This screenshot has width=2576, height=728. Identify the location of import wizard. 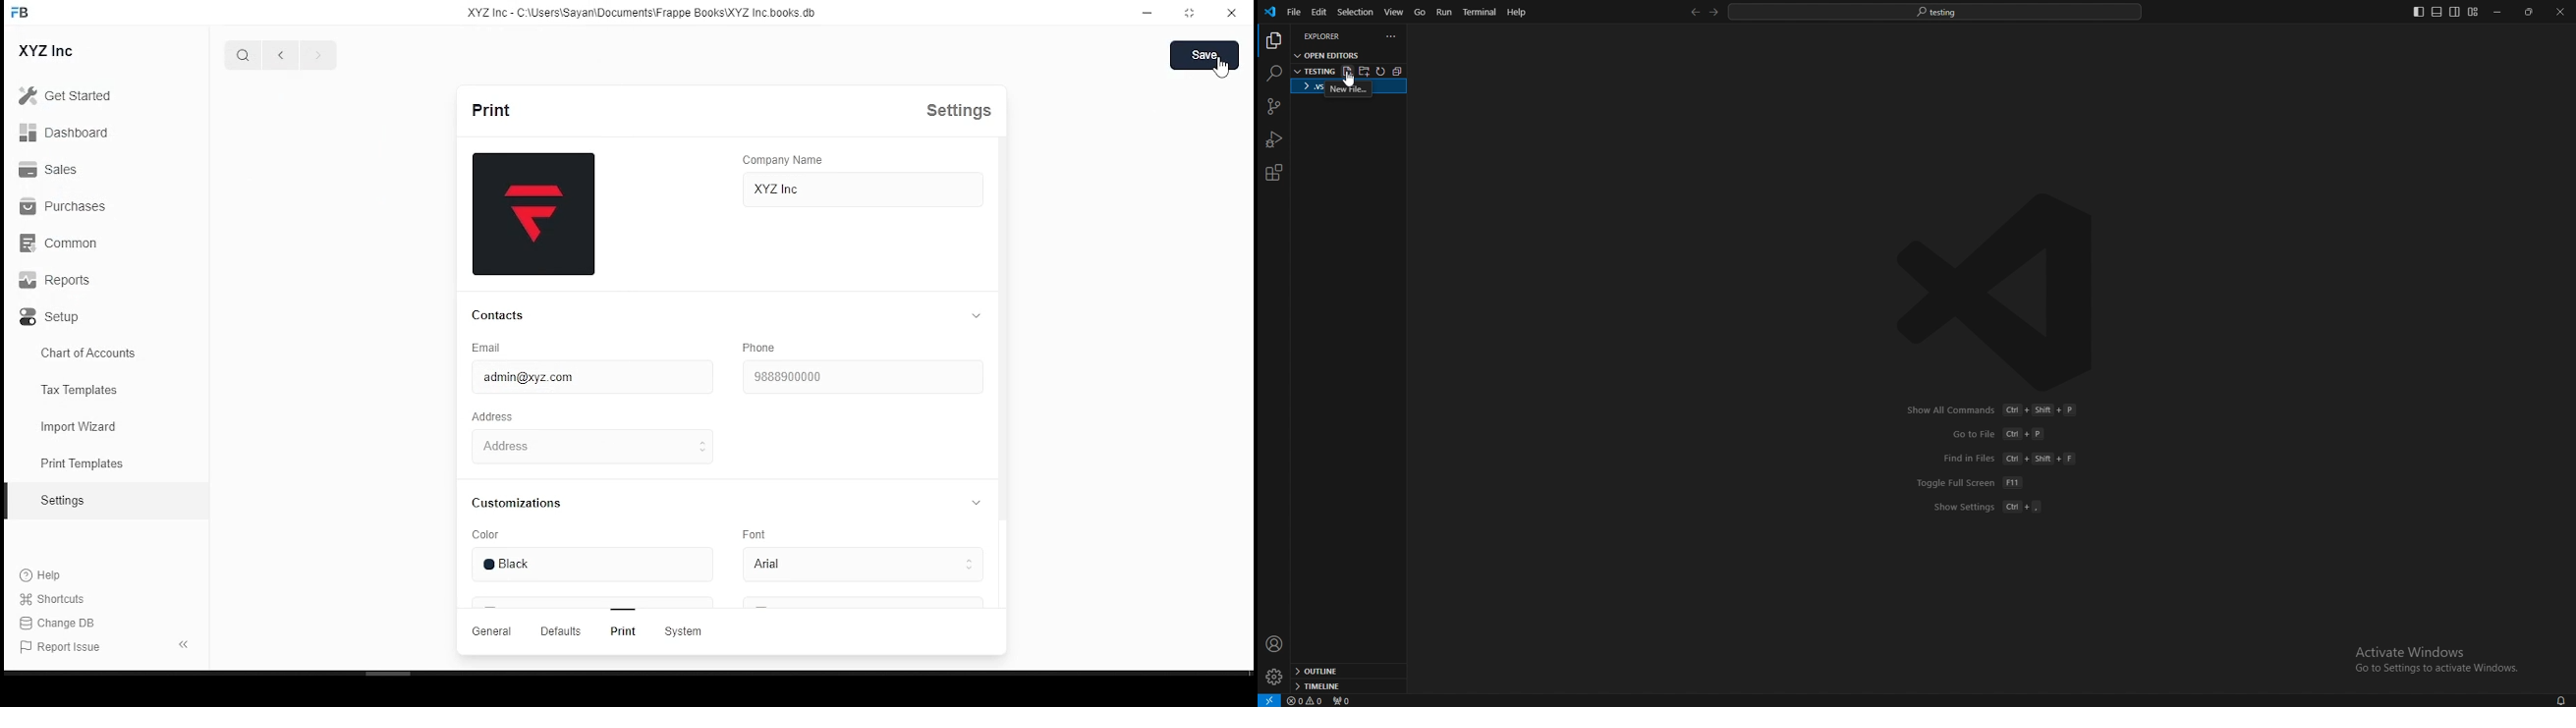
(80, 428).